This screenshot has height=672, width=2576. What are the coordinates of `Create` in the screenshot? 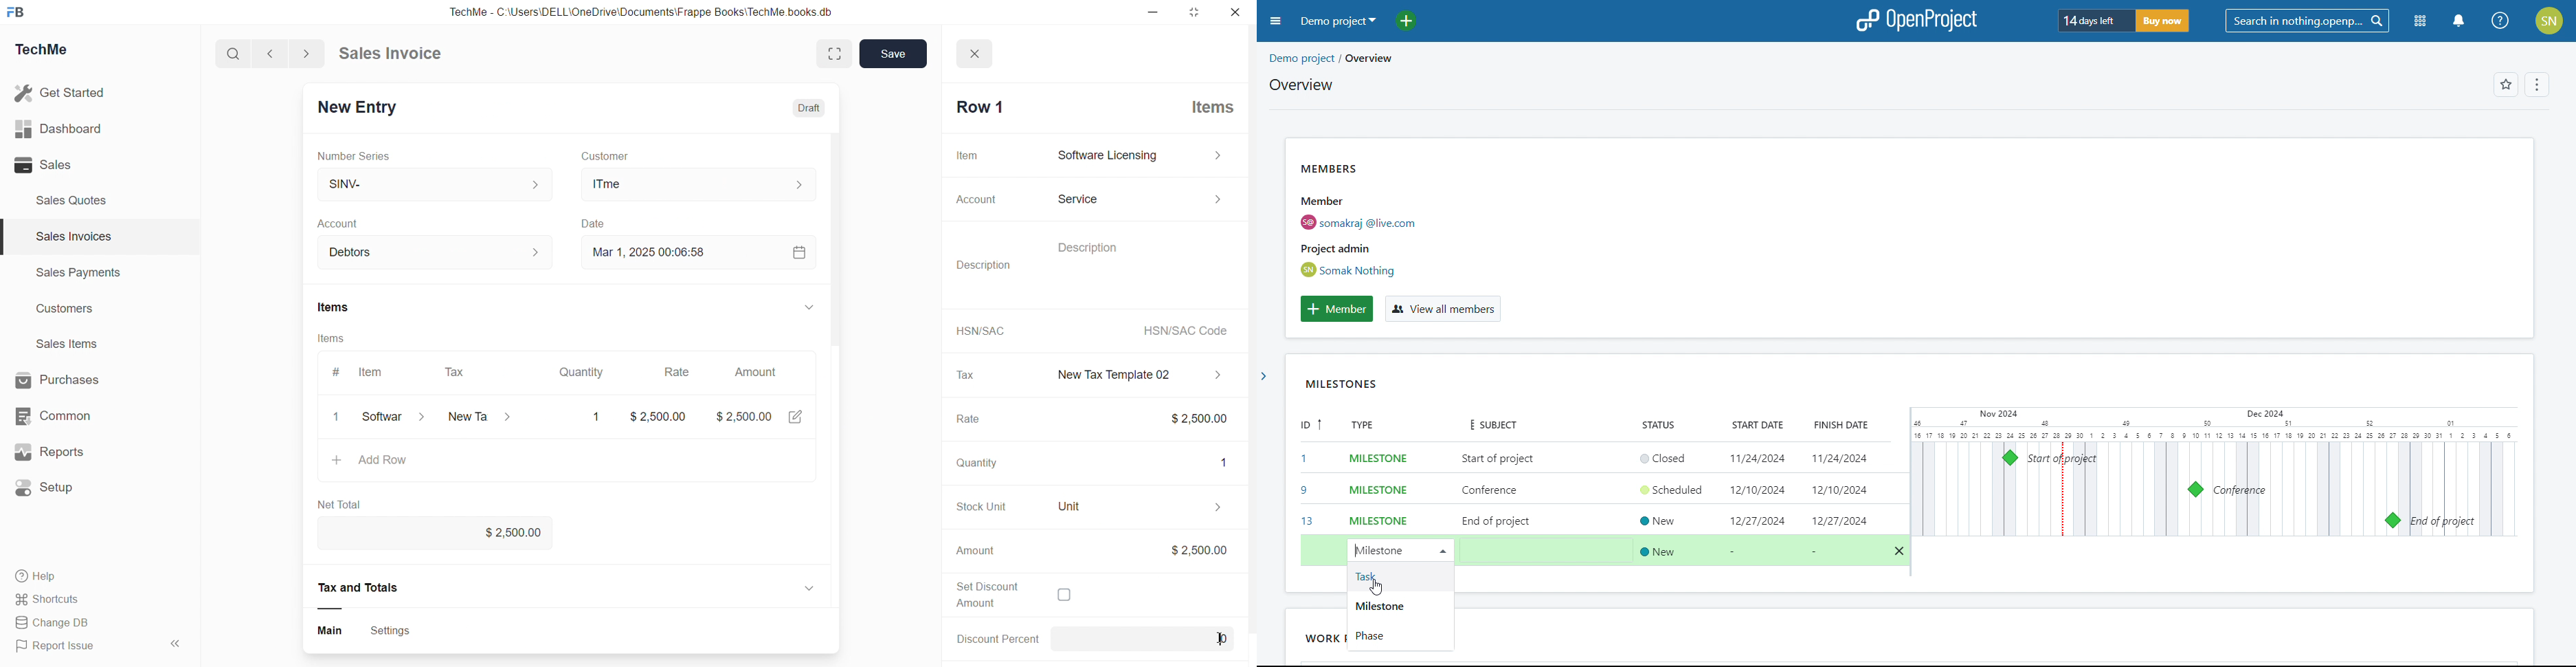 It's located at (594, 221).